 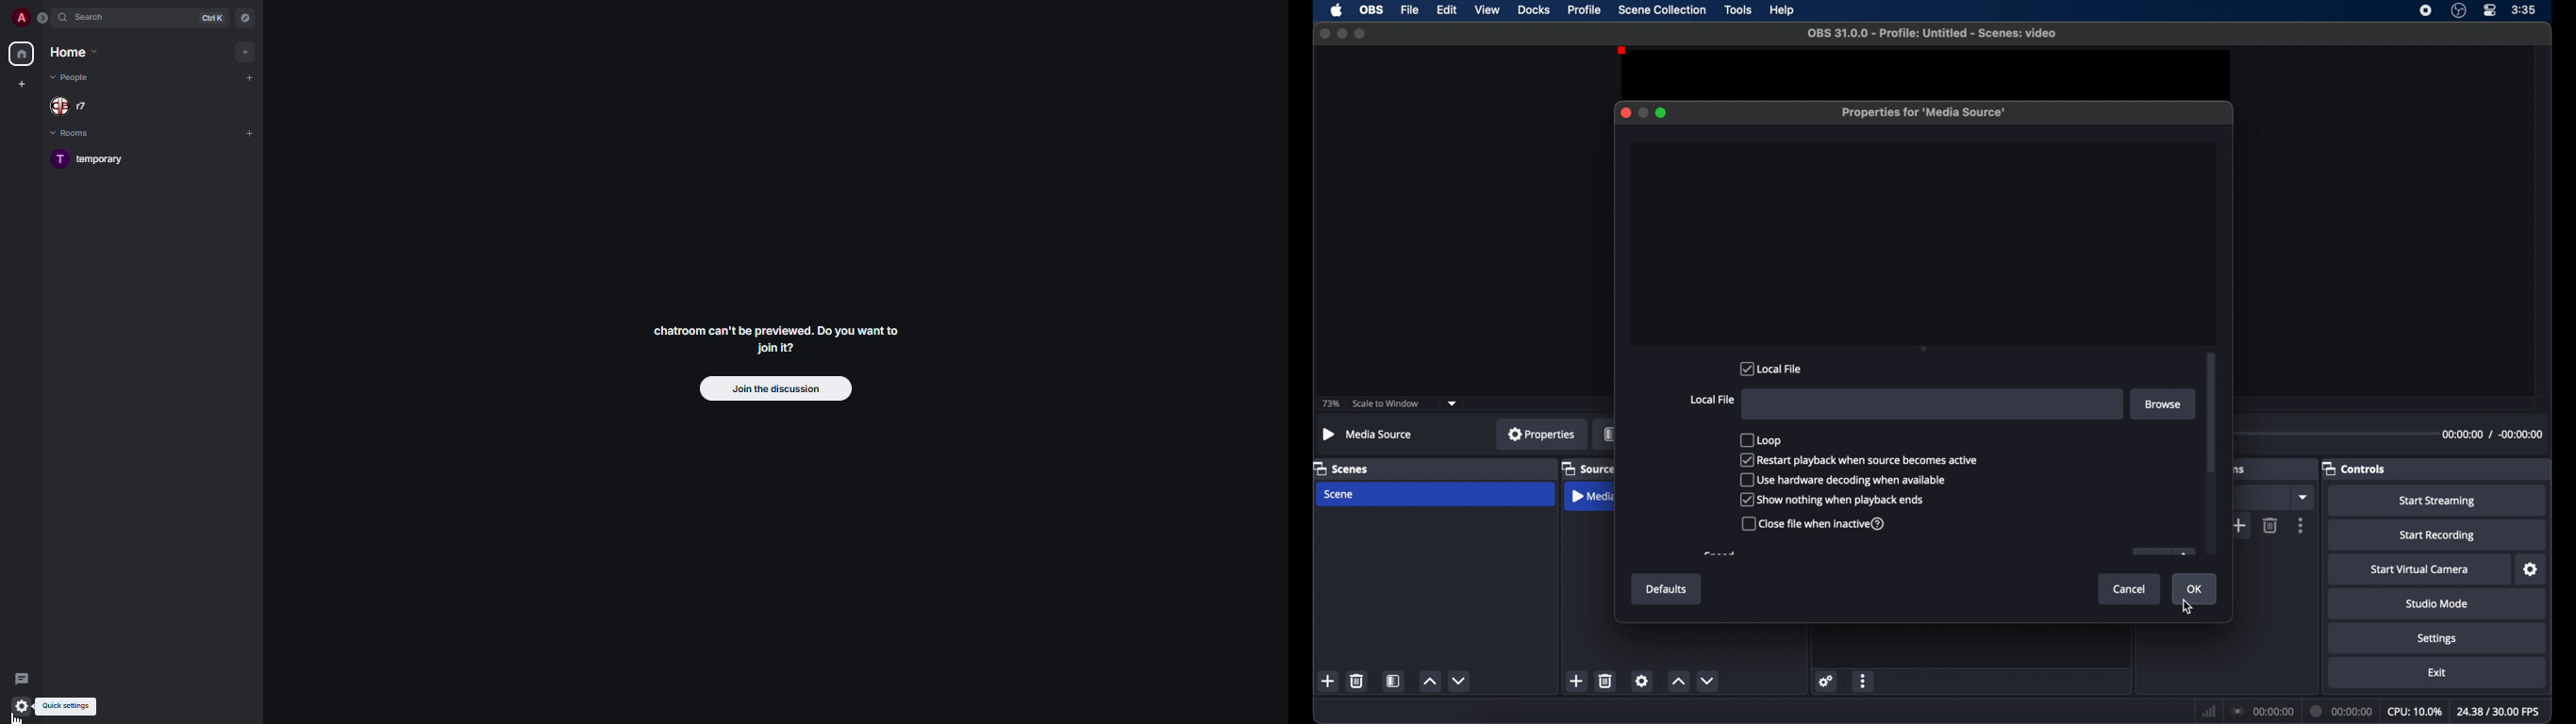 What do you see at coordinates (2421, 569) in the screenshot?
I see `start virtual camera` at bounding box center [2421, 569].